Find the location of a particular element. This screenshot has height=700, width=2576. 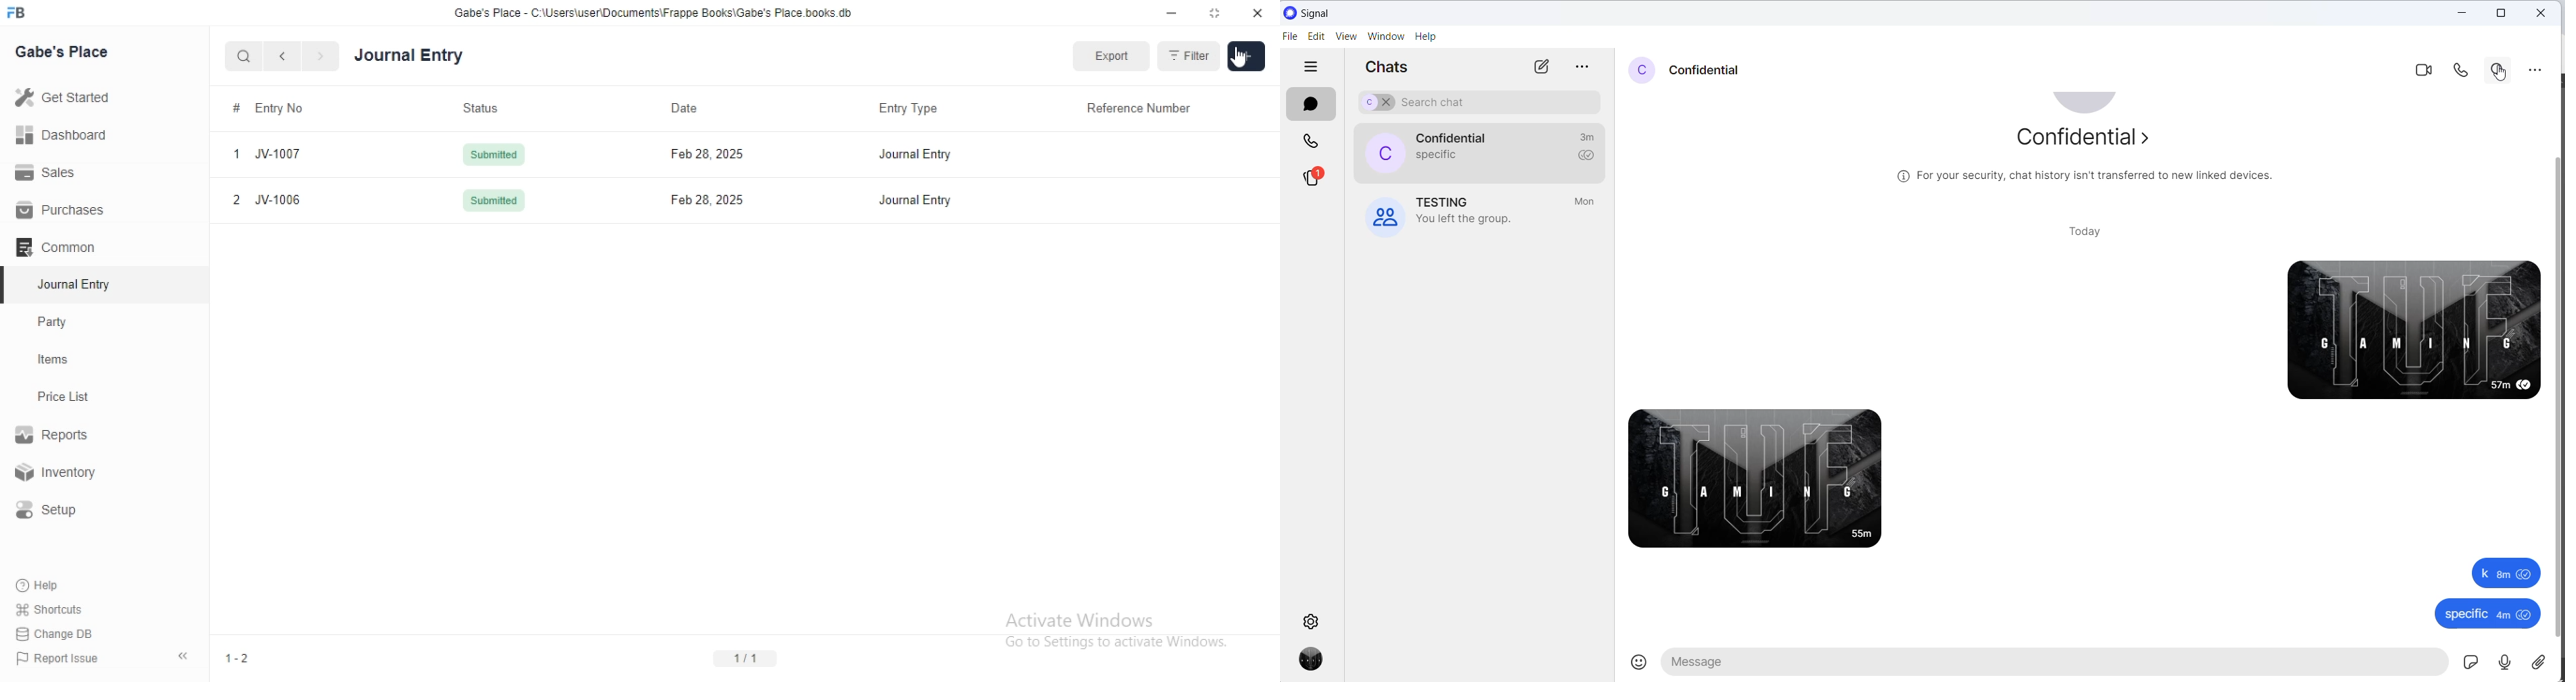

Filter is located at coordinates (1187, 55).